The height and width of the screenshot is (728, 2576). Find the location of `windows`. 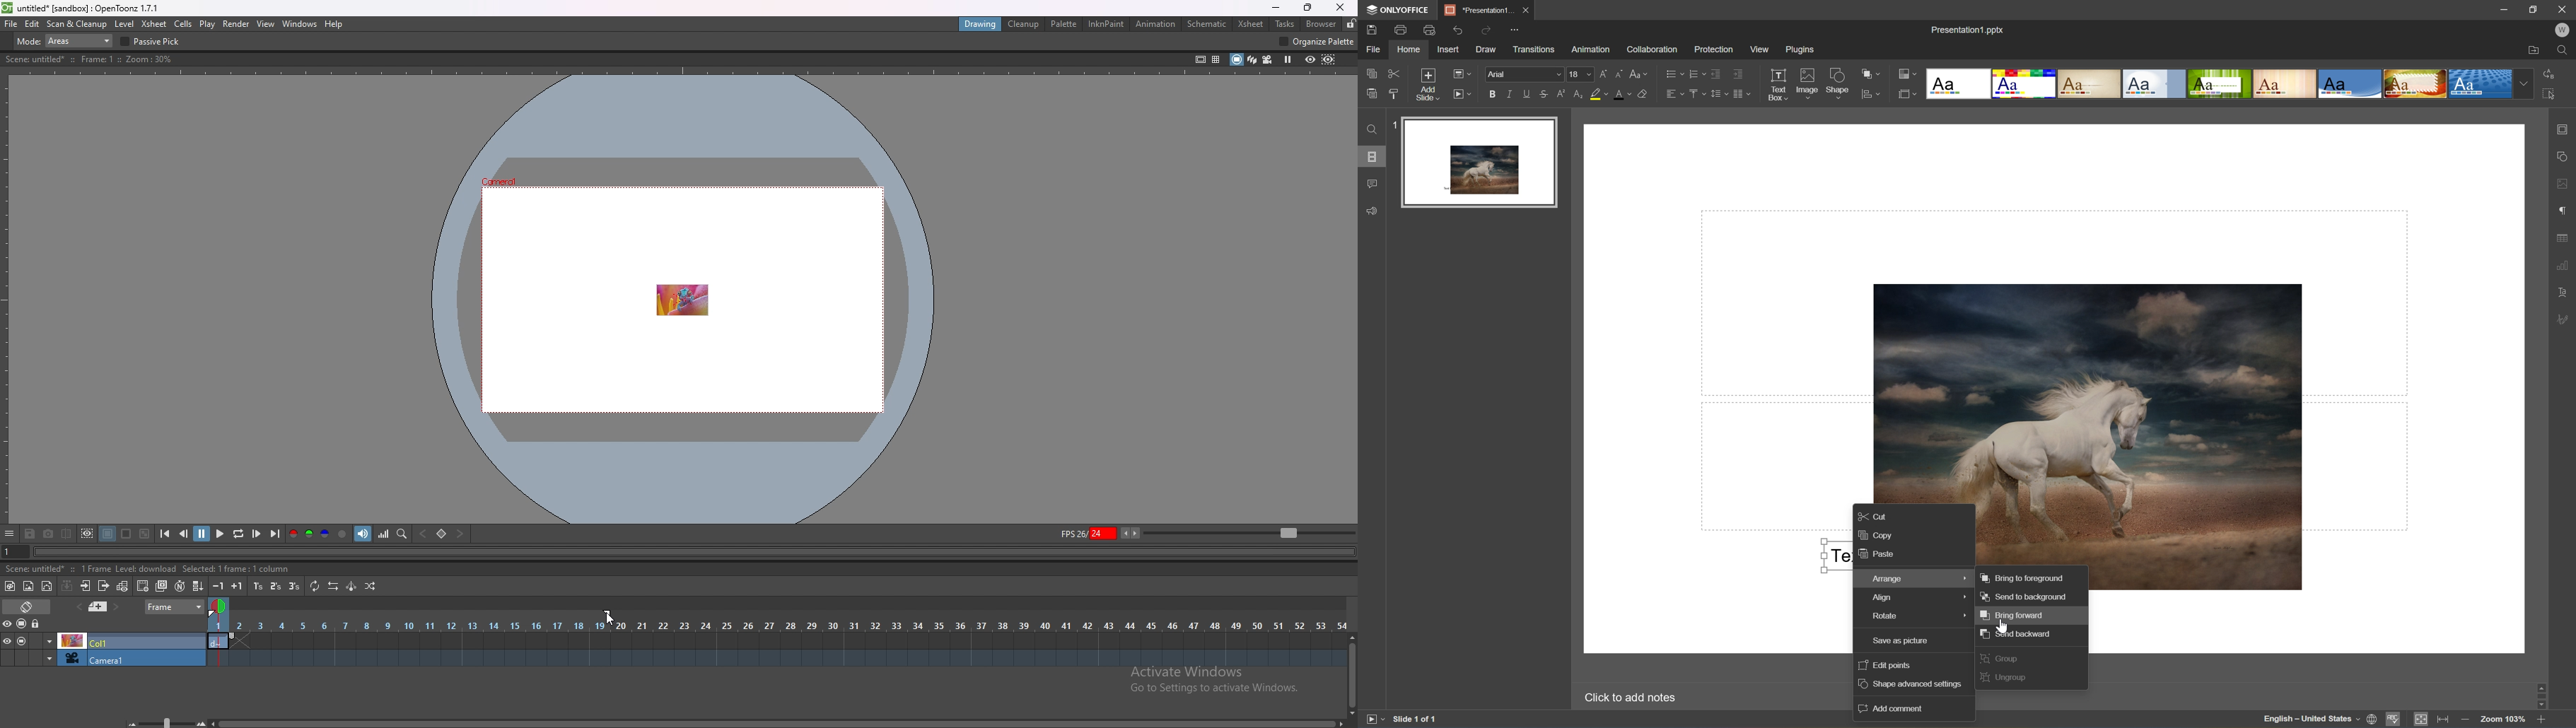

windows is located at coordinates (300, 24).